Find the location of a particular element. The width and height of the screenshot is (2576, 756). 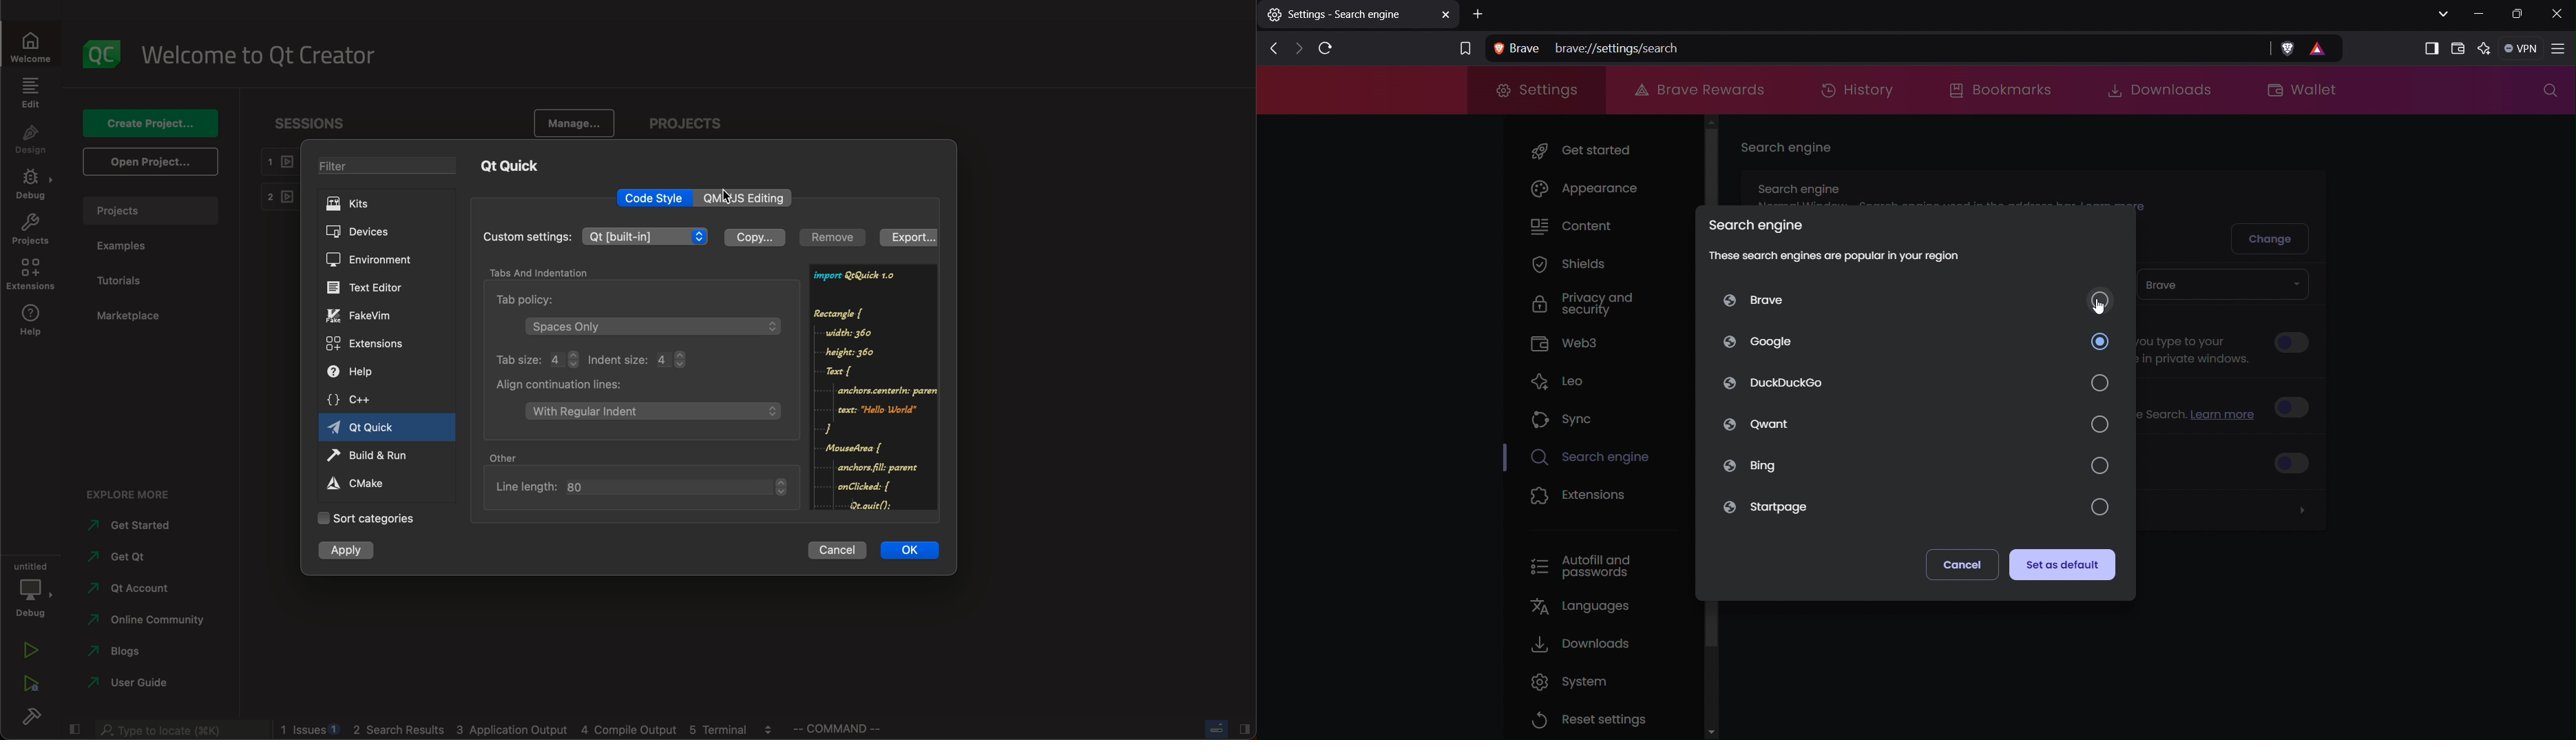

Appearance is located at coordinates (1606, 192).